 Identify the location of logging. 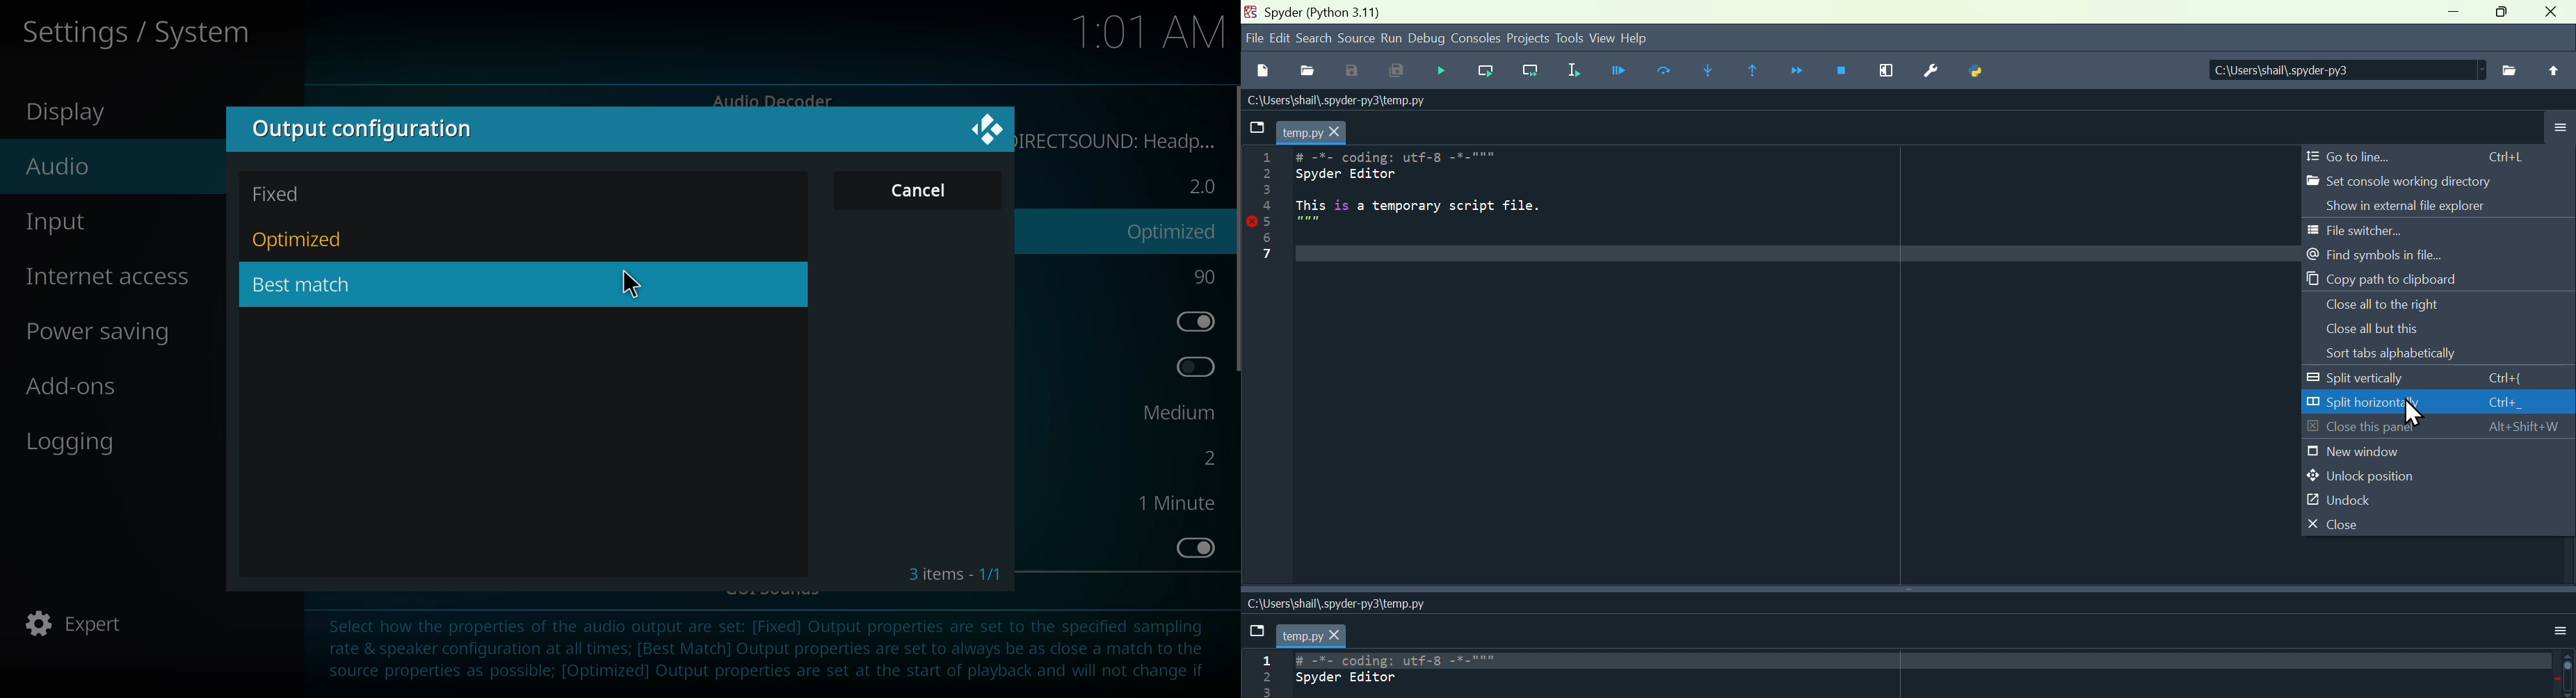
(68, 444).